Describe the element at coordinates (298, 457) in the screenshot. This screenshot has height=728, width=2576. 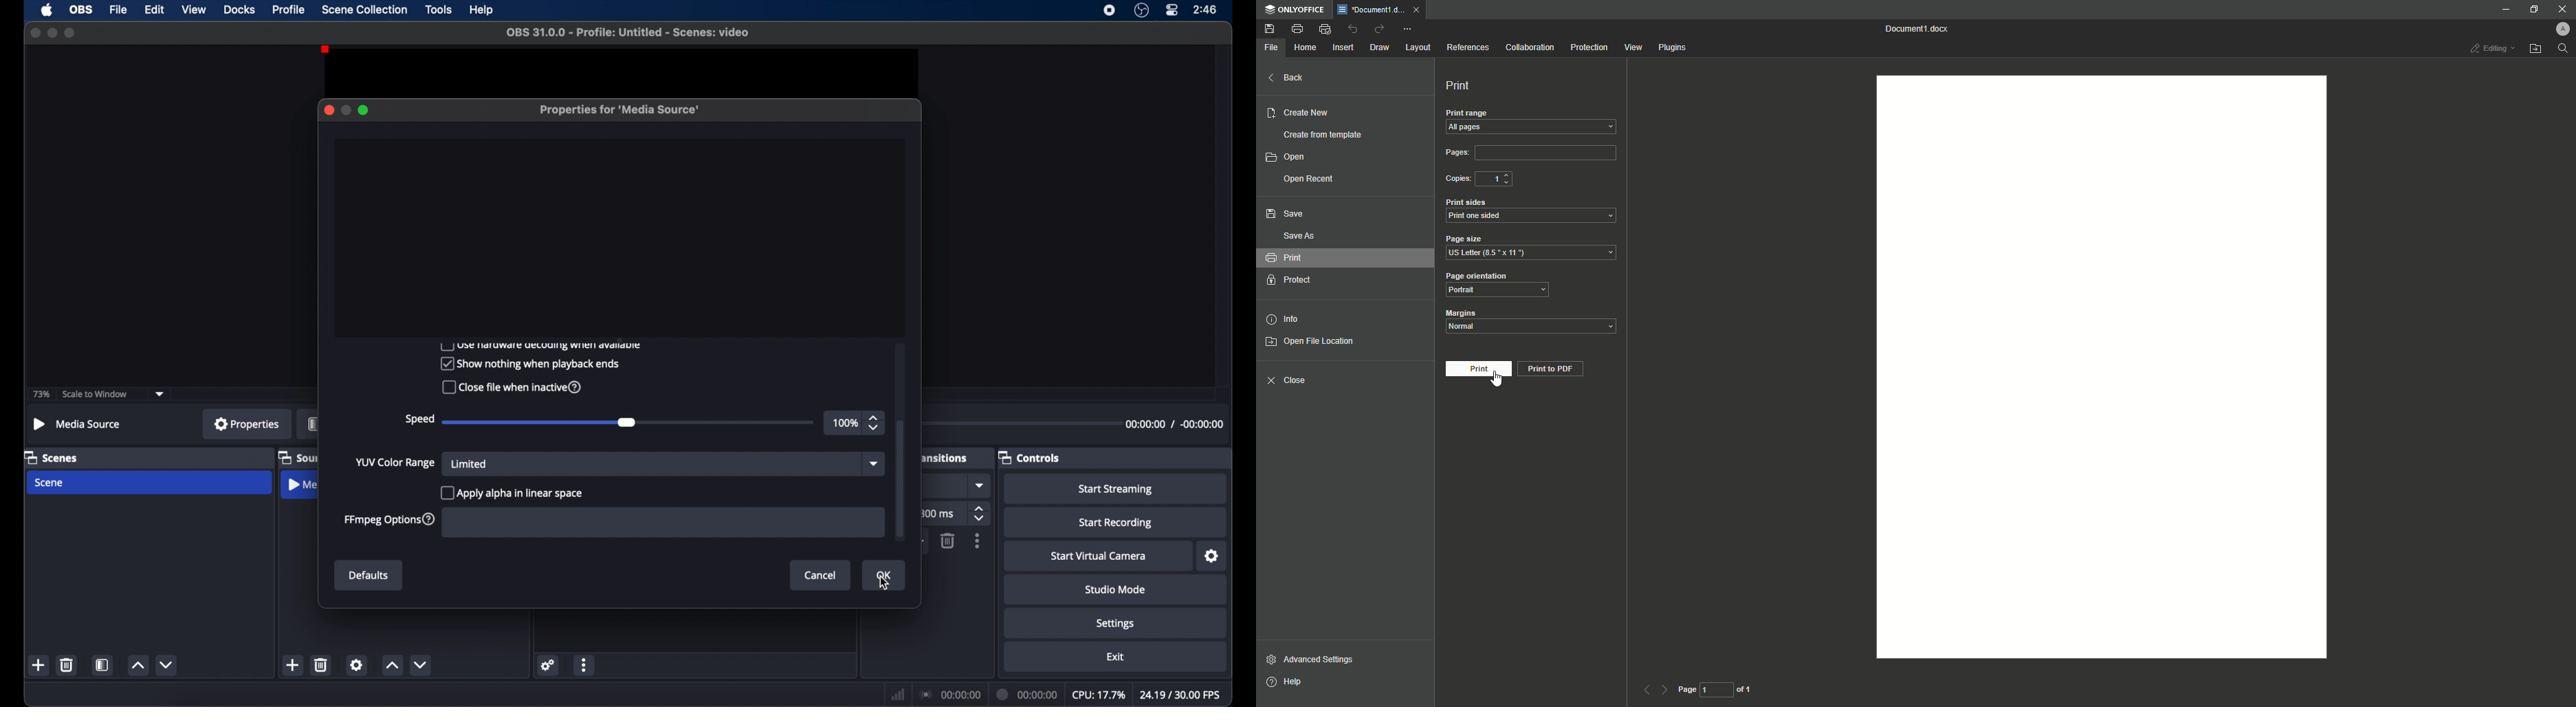
I see `sources` at that location.